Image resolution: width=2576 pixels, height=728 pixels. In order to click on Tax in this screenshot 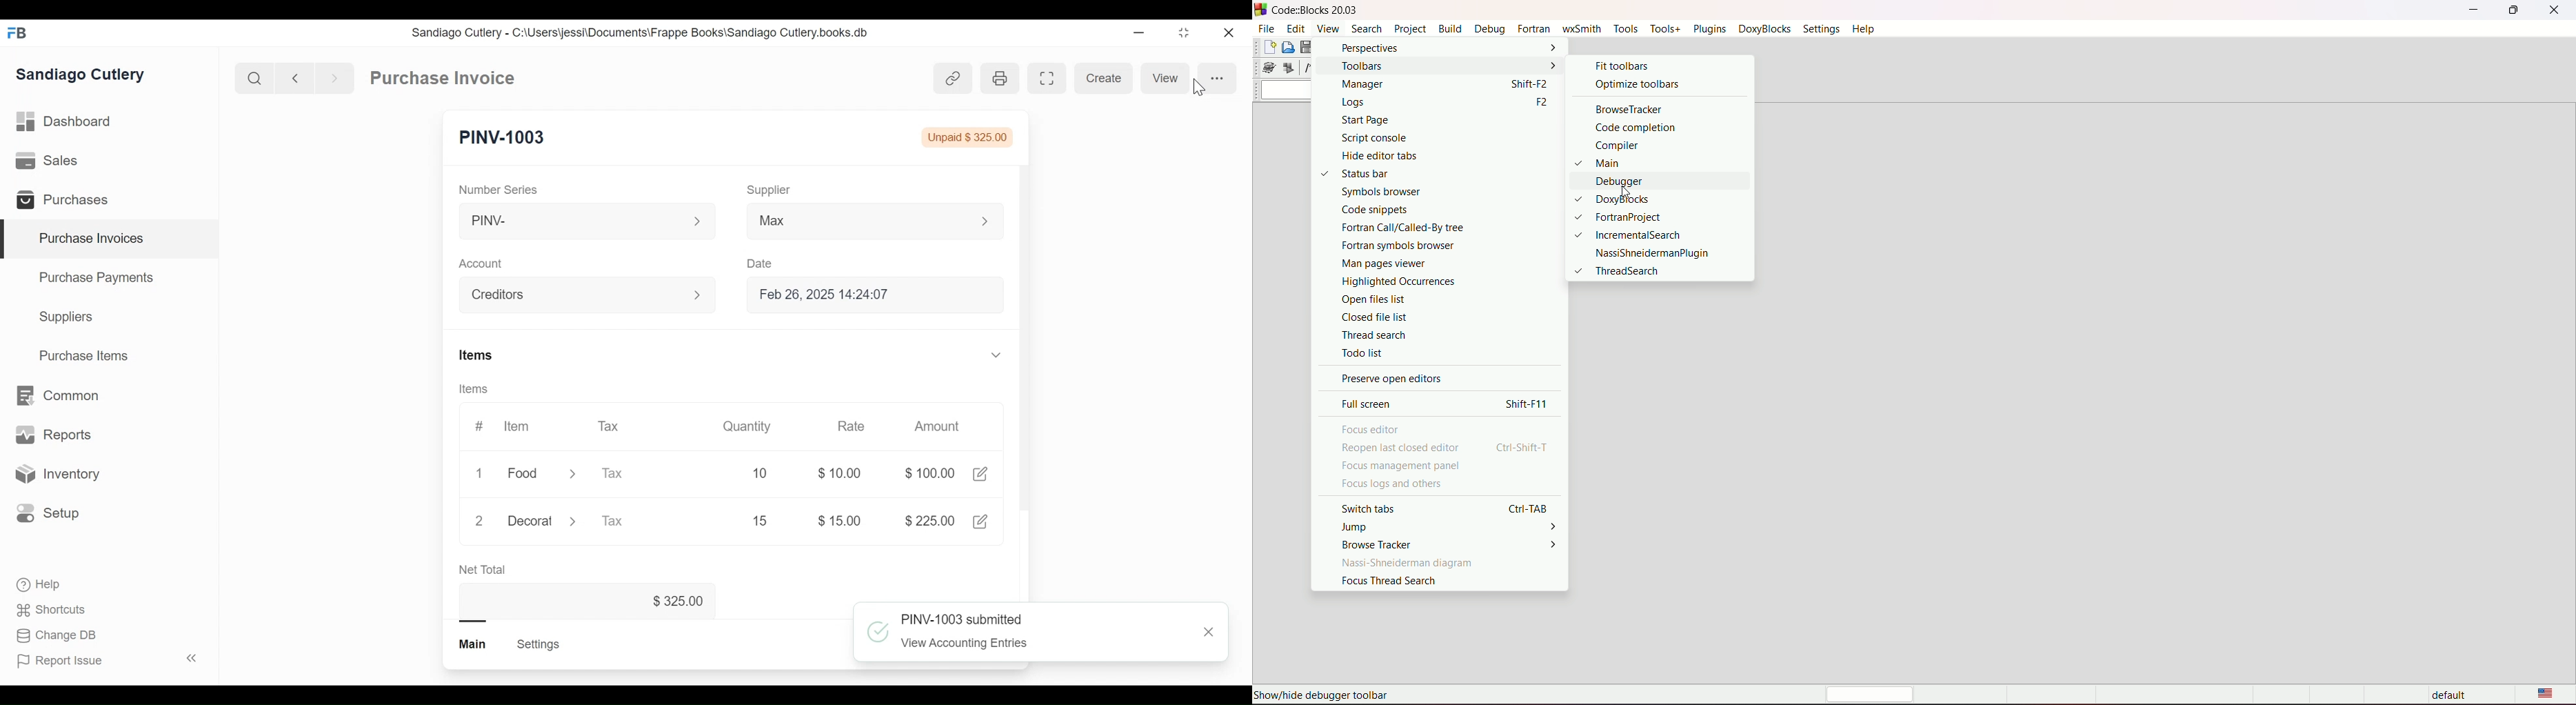, I will do `click(608, 426)`.